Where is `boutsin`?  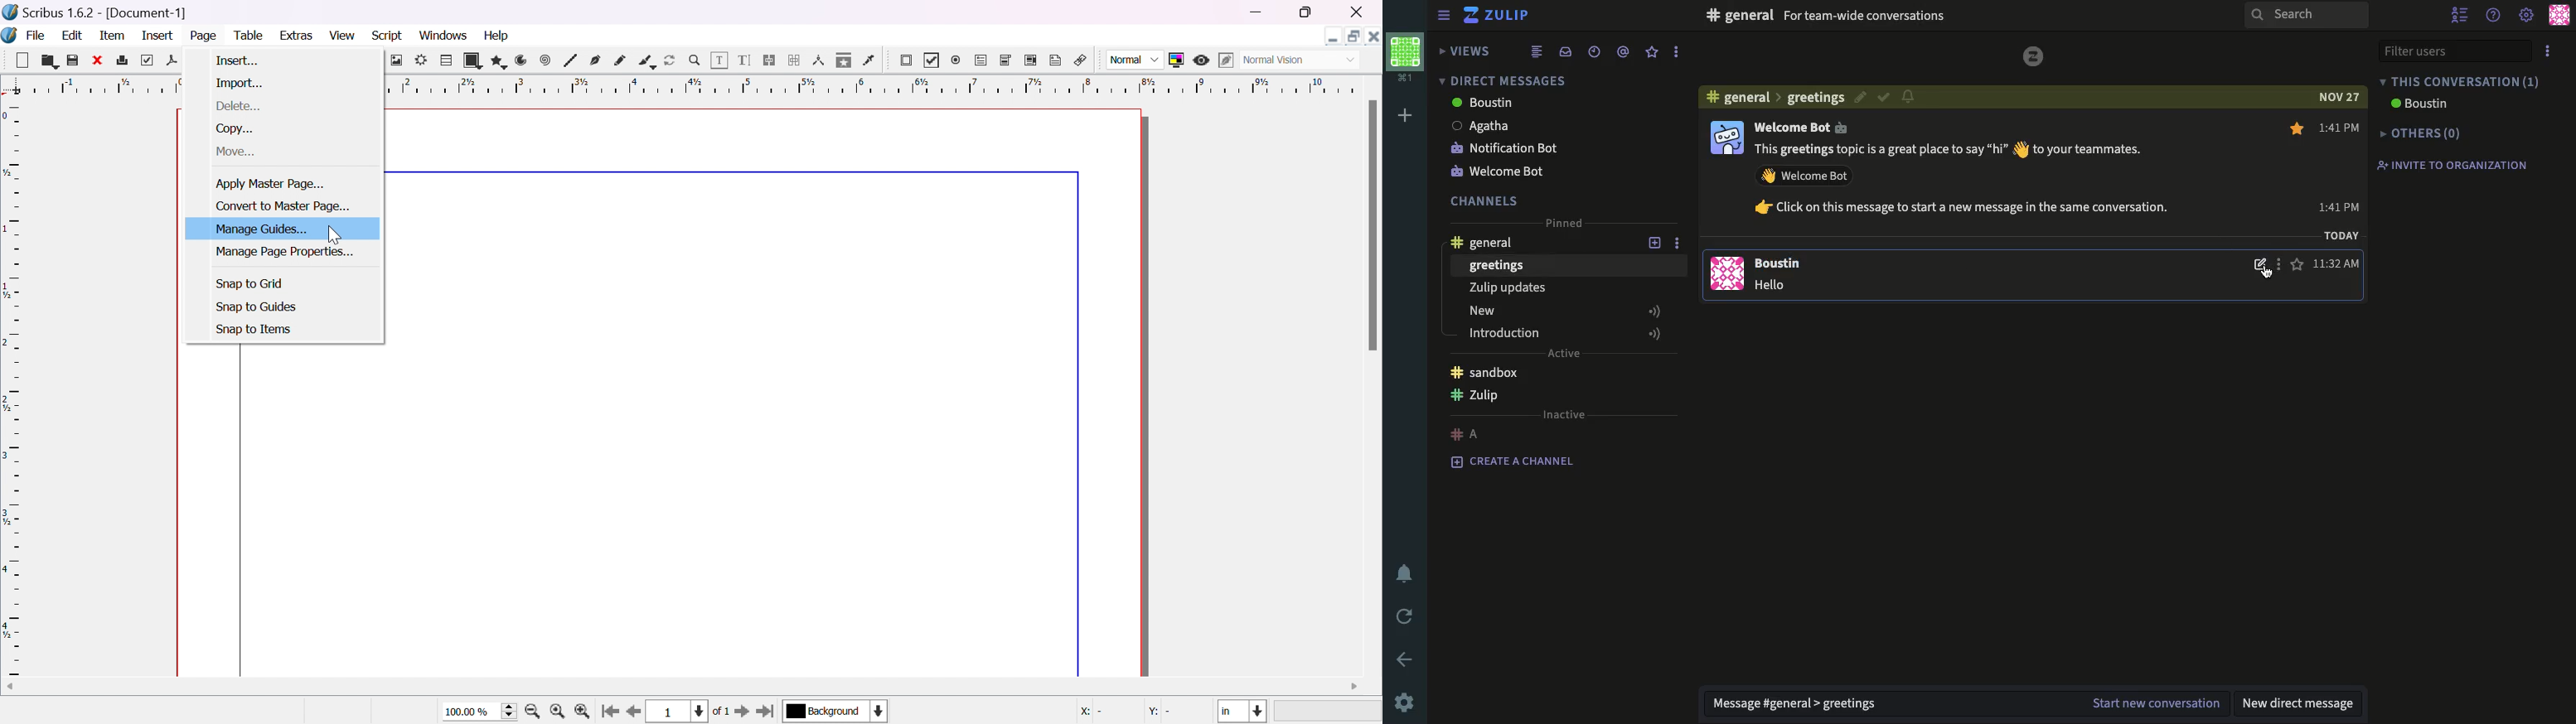
boutsin is located at coordinates (1484, 103).